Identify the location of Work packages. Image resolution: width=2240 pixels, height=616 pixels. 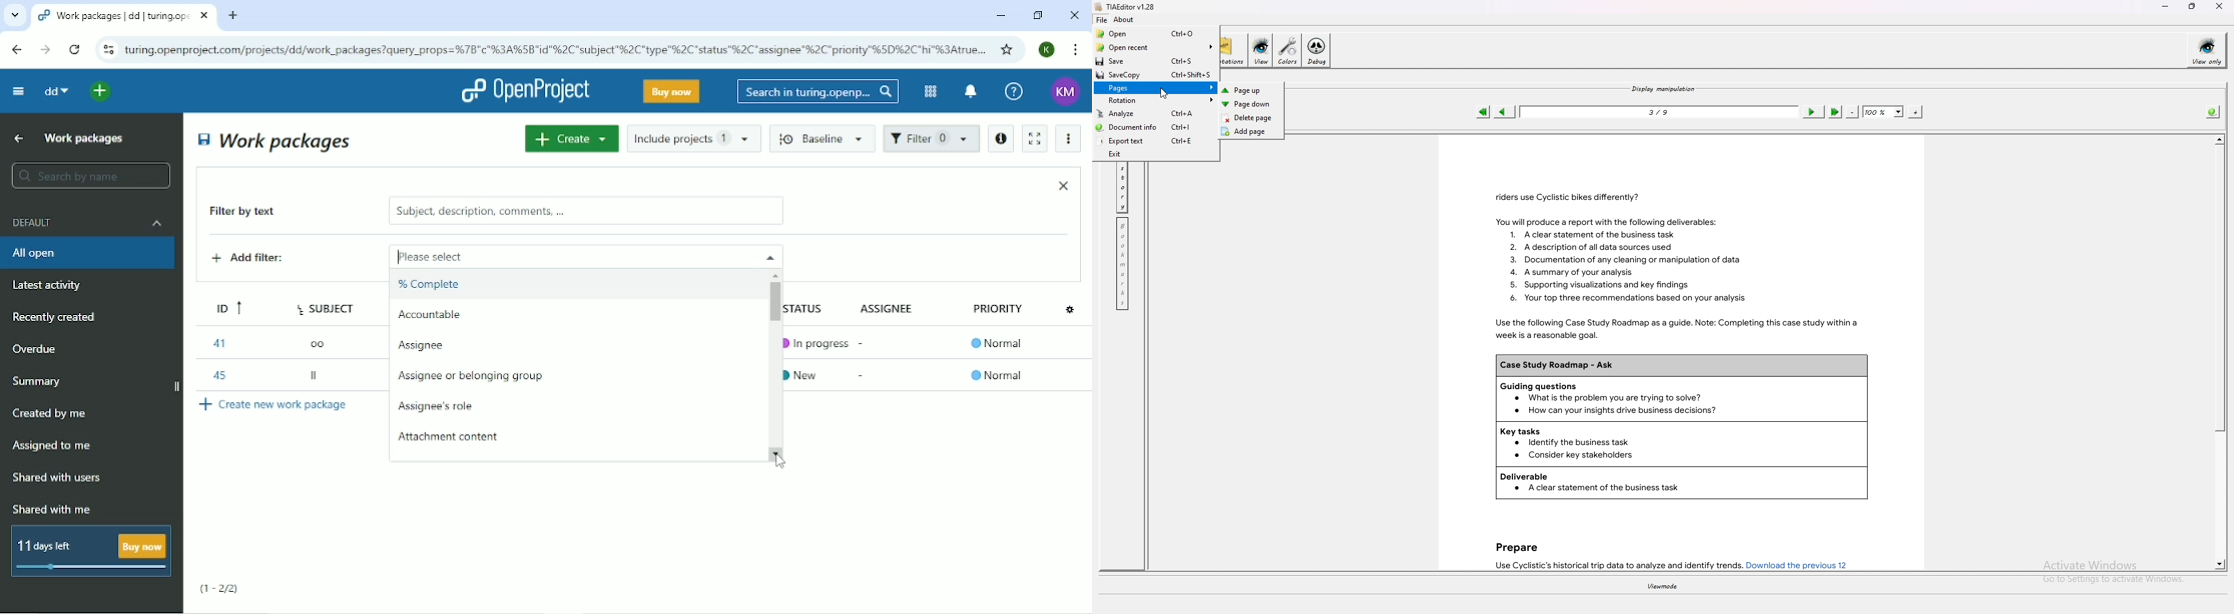
(276, 140).